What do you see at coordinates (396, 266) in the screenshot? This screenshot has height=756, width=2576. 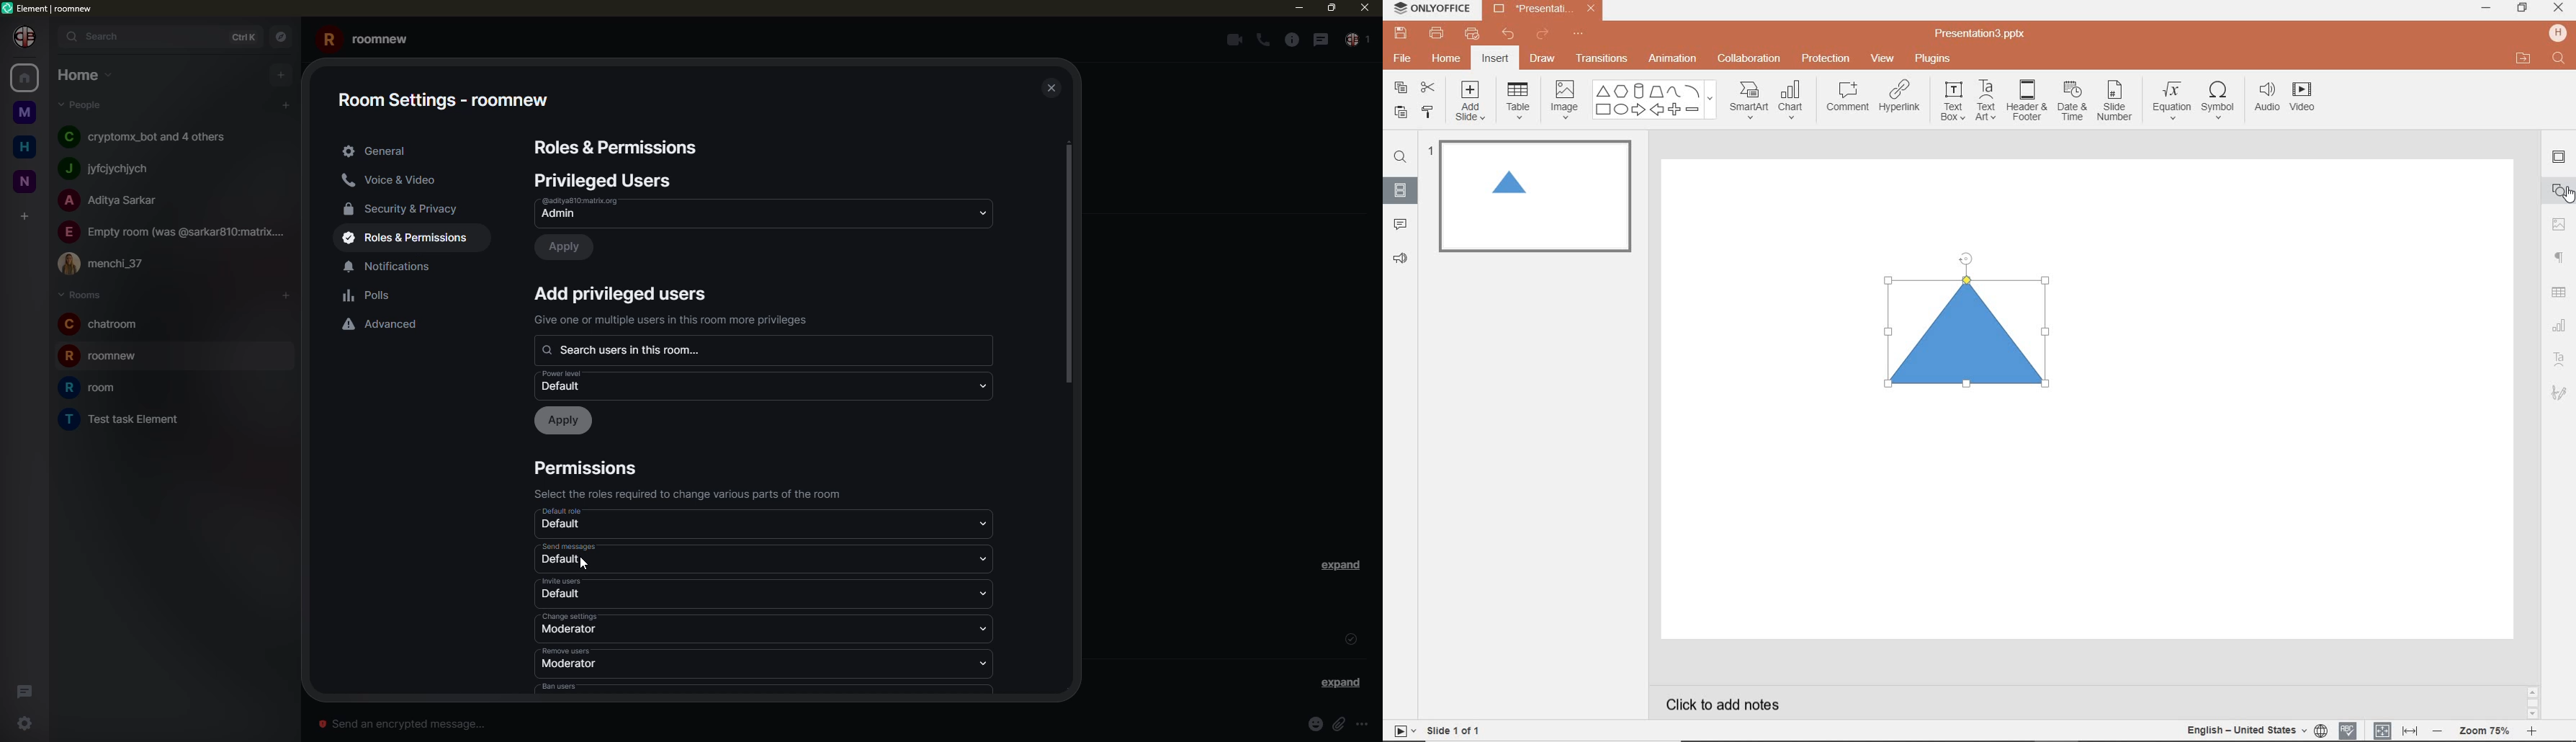 I see `notifications` at bounding box center [396, 266].